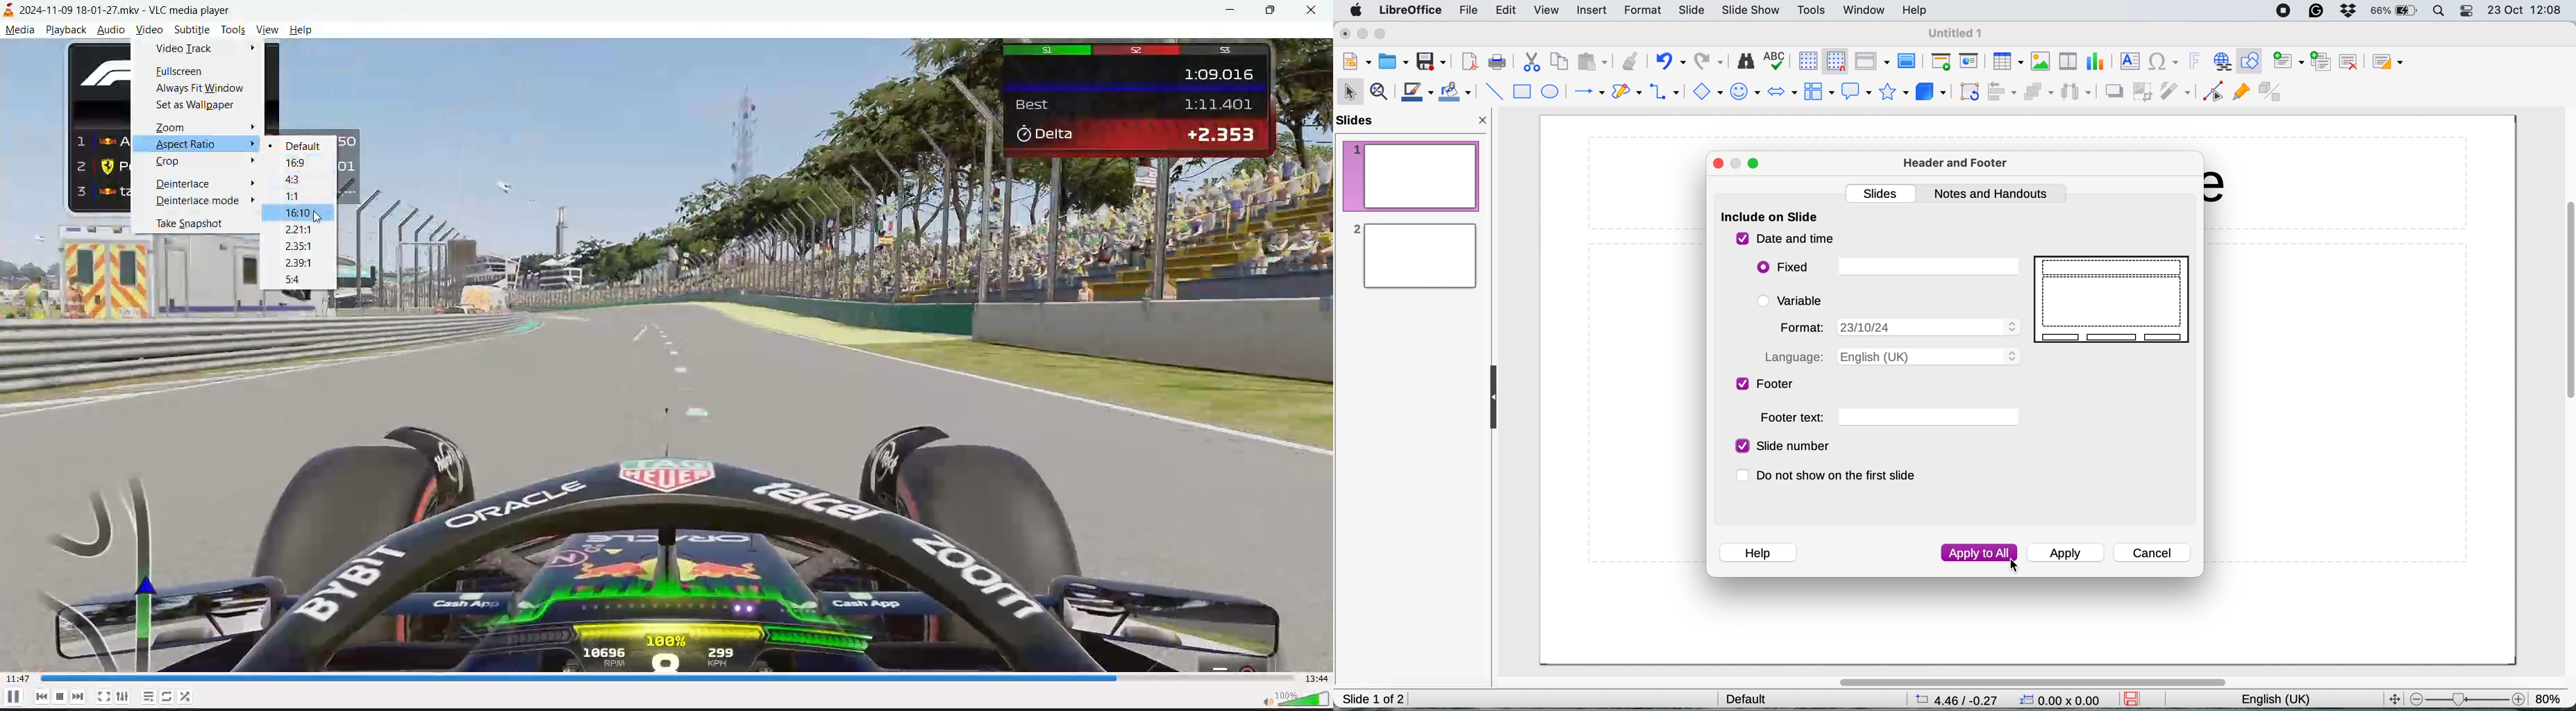 The image size is (2576, 728). What do you see at coordinates (2440, 11) in the screenshot?
I see `spotlight search` at bounding box center [2440, 11].